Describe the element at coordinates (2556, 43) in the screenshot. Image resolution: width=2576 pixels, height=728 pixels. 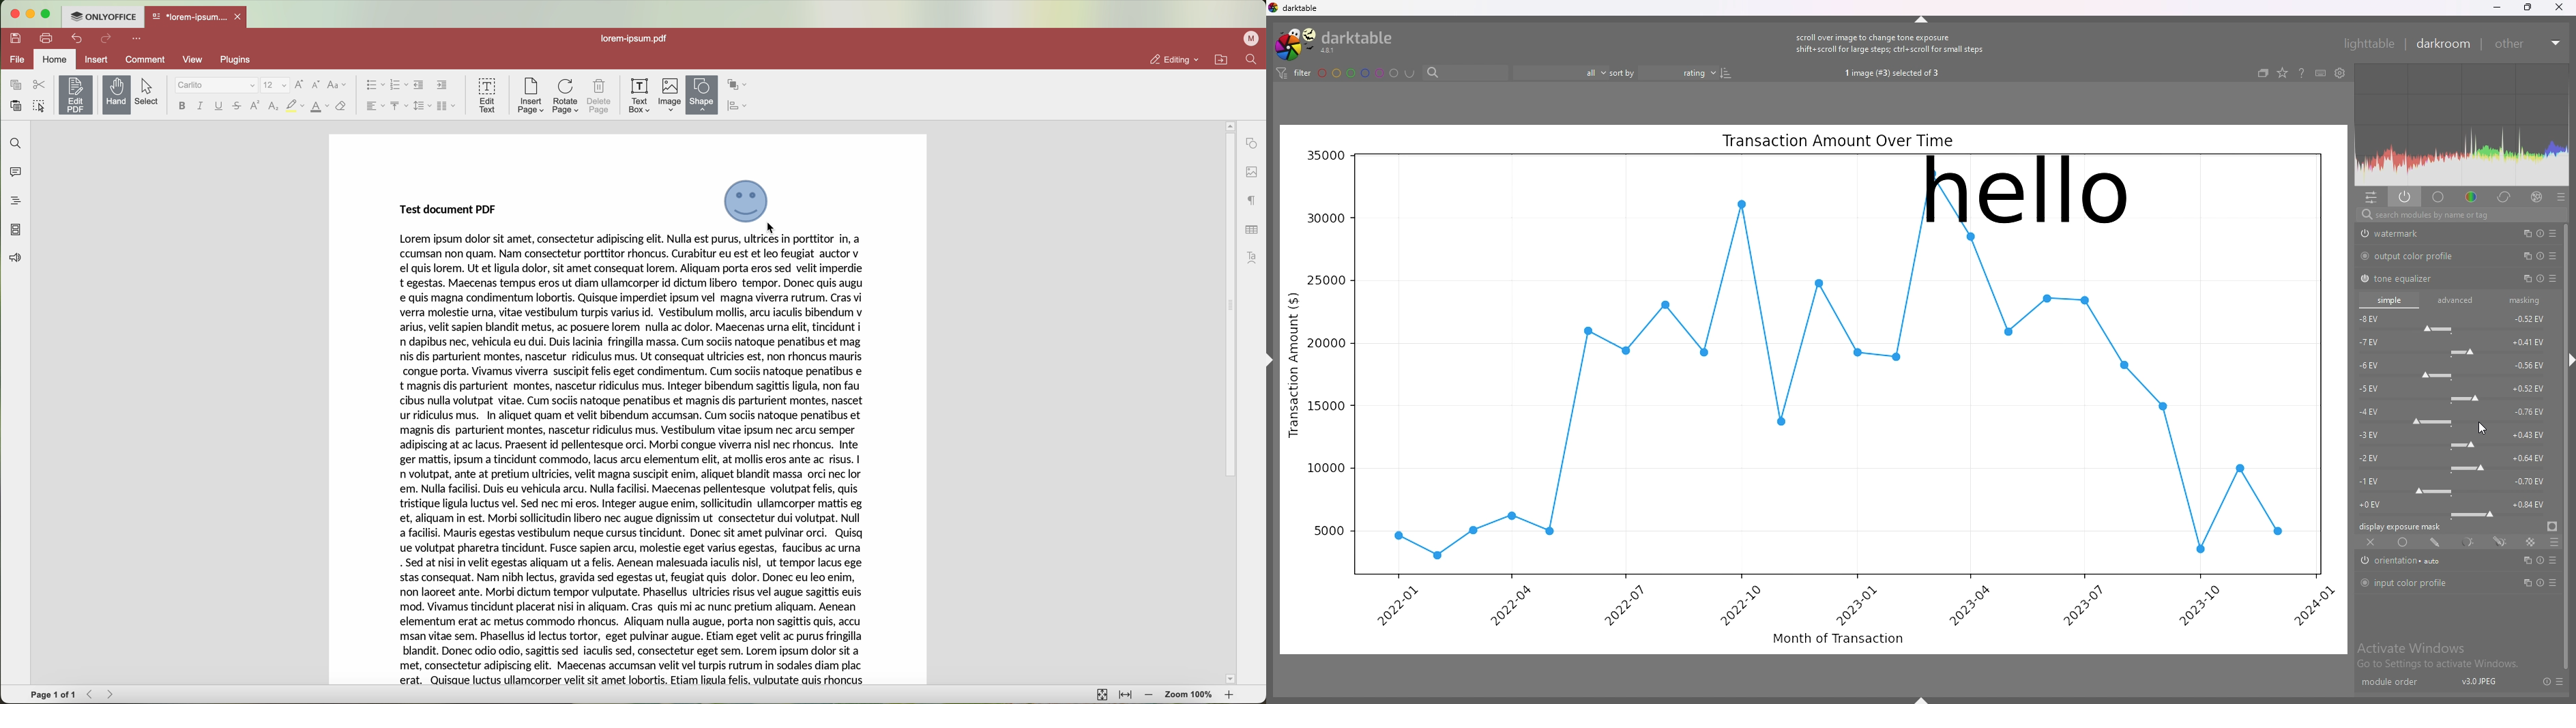
I see `expand/collapse ` at that location.